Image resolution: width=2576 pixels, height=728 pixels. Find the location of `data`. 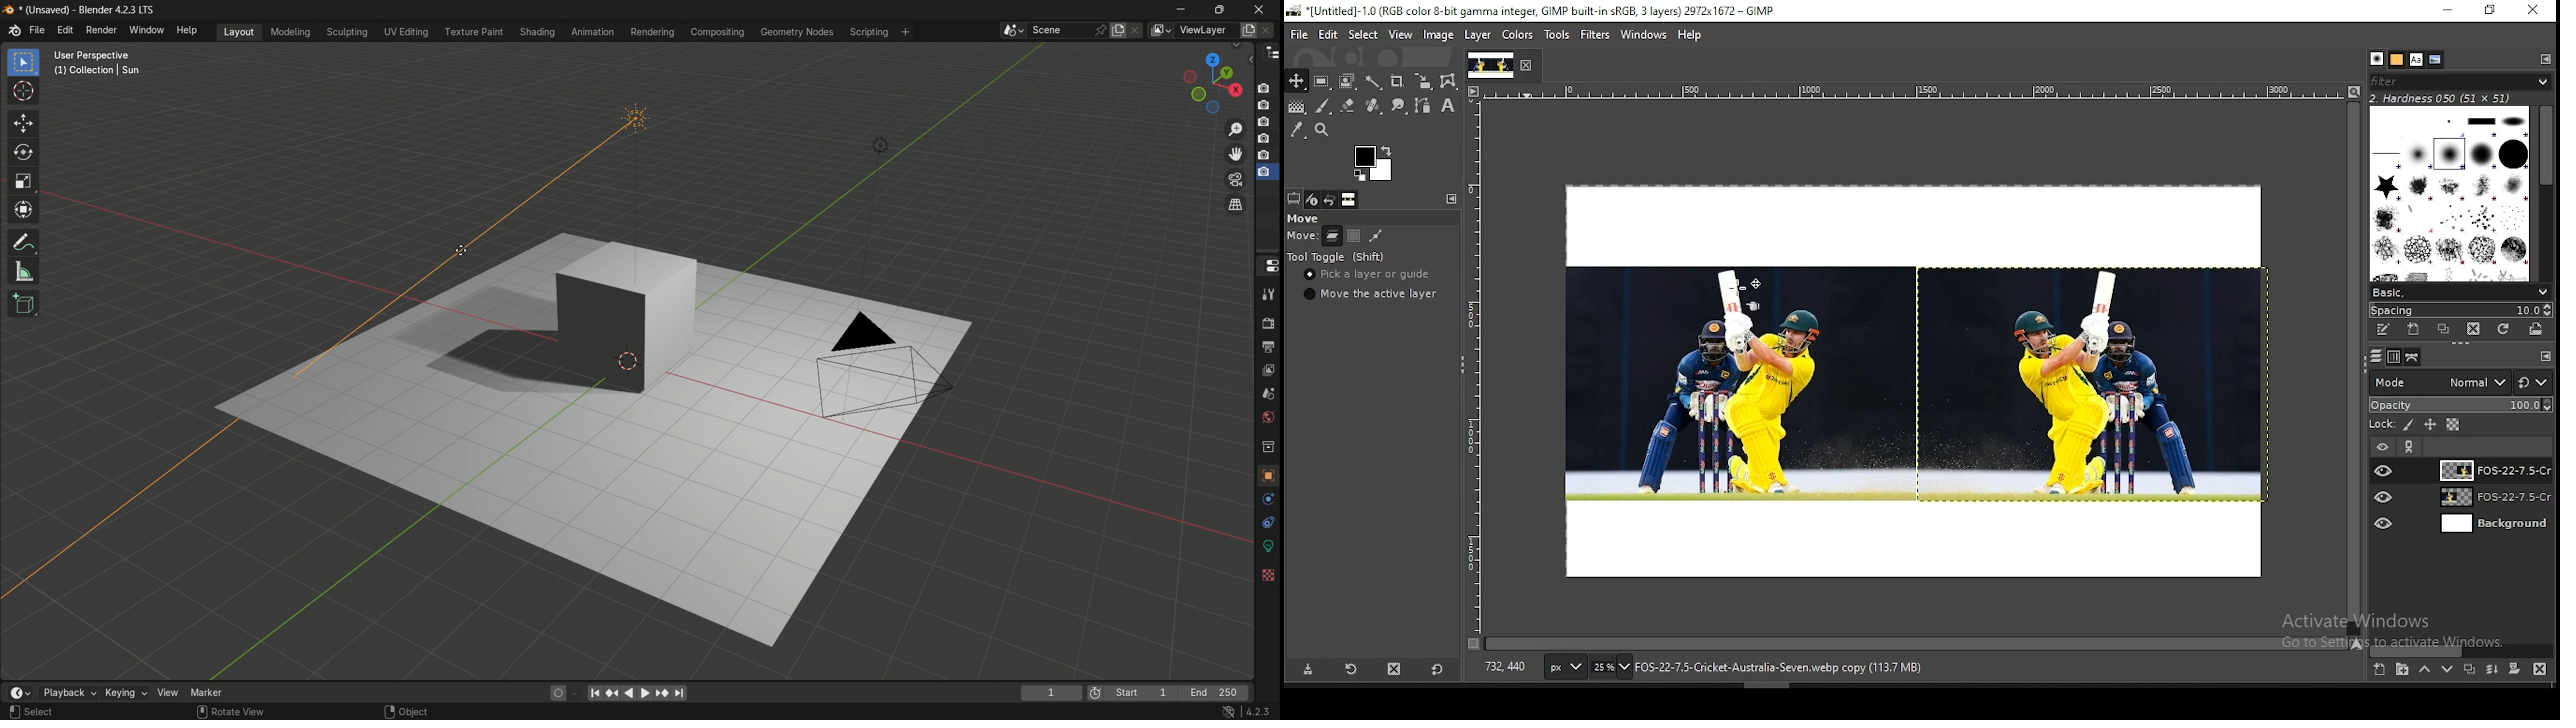

data is located at coordinates (1268, 545).